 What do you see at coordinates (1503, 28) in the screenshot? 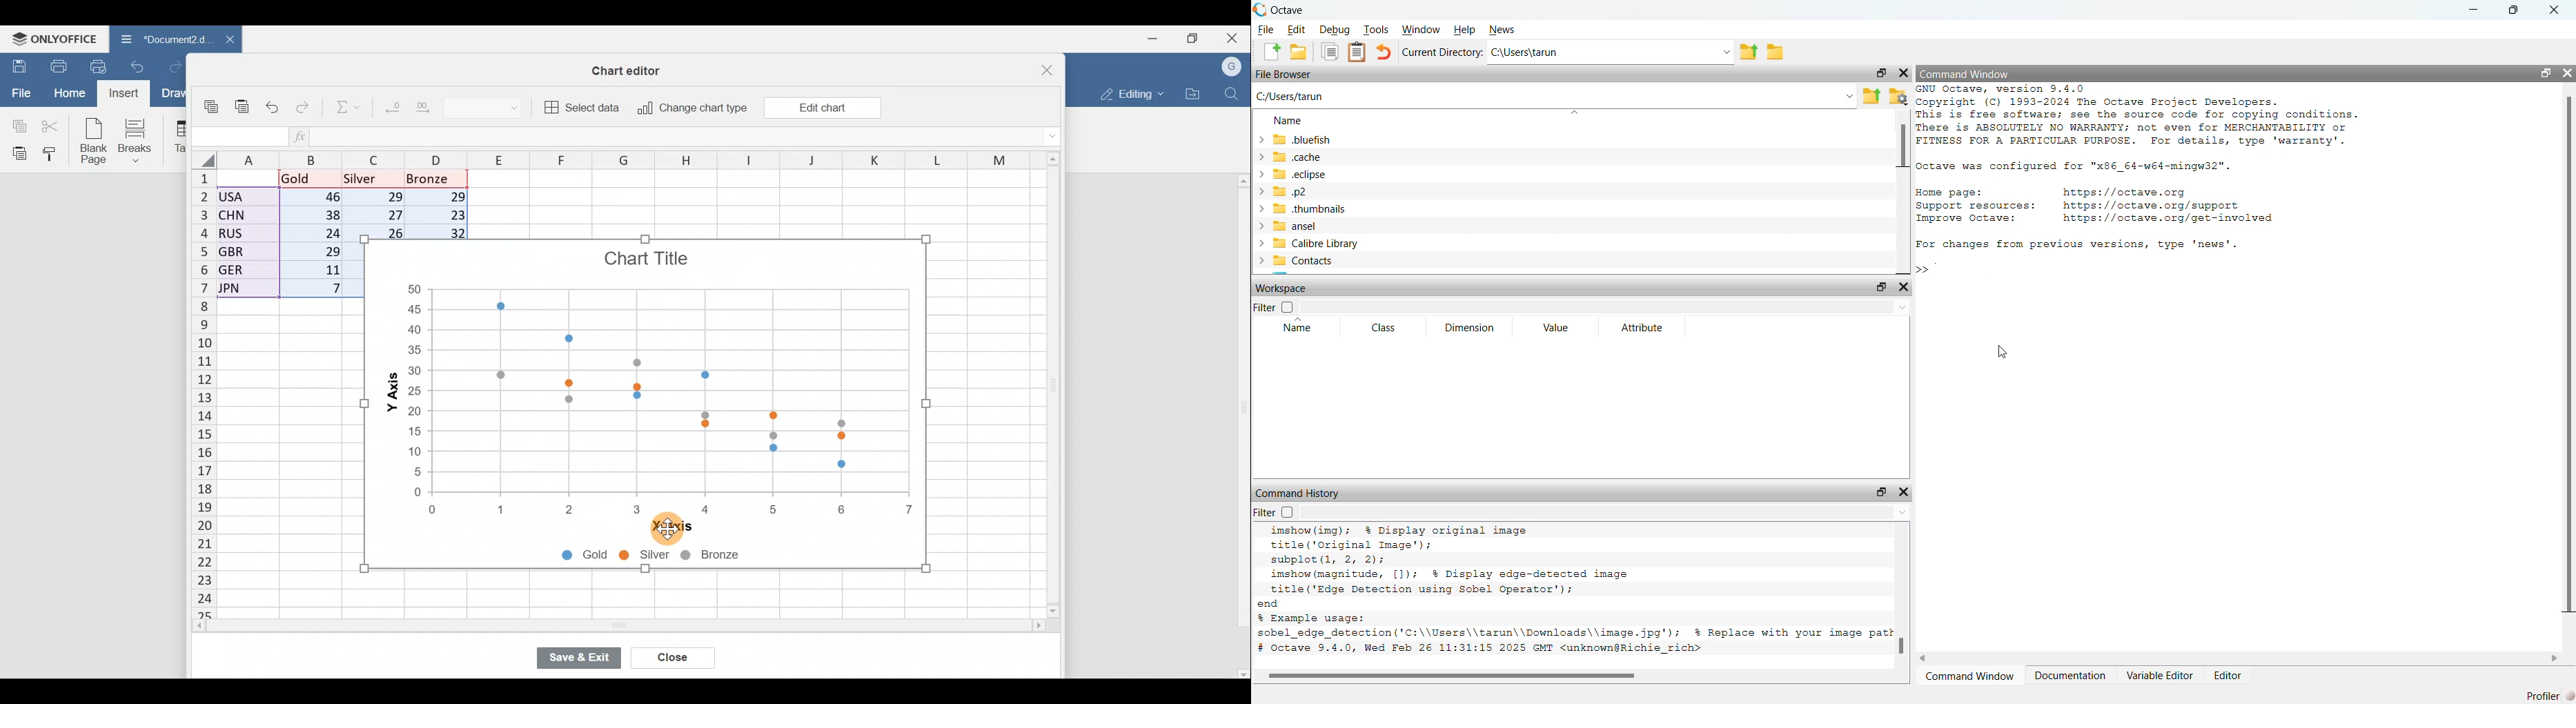
I see `News` at bounding box center [1503, 28].